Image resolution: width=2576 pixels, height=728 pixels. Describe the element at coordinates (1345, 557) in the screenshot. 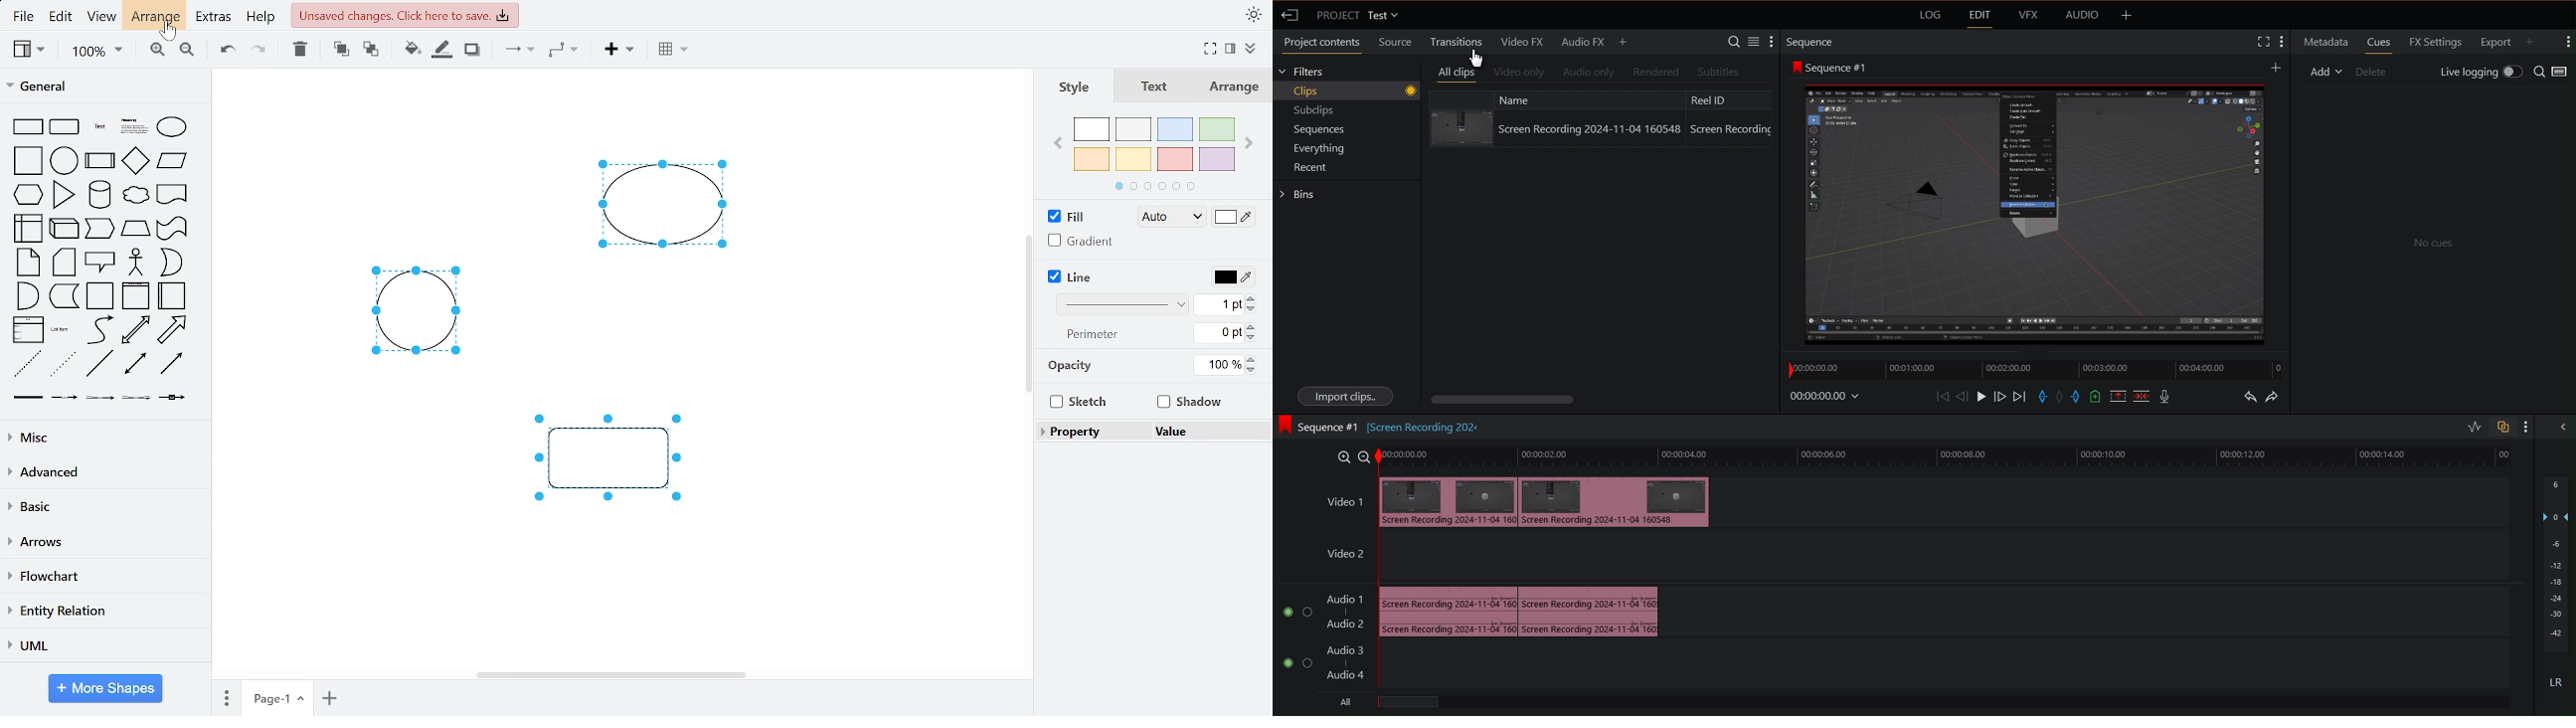

I see `Video 2` at that location.